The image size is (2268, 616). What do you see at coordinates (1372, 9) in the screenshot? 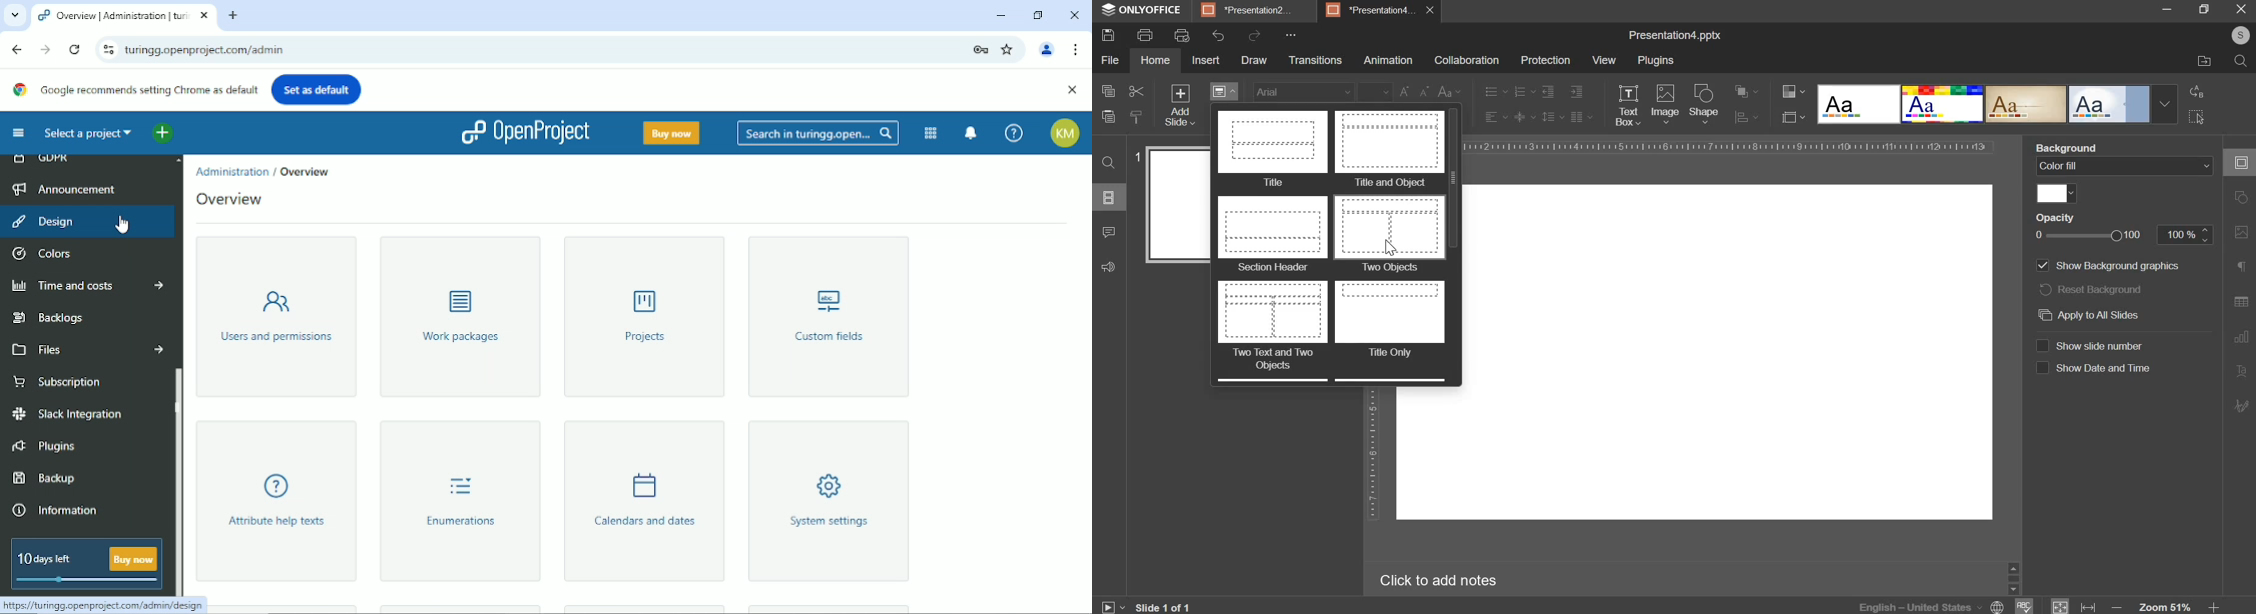
I see `presentation4...` at bounding box center [1372, 9].